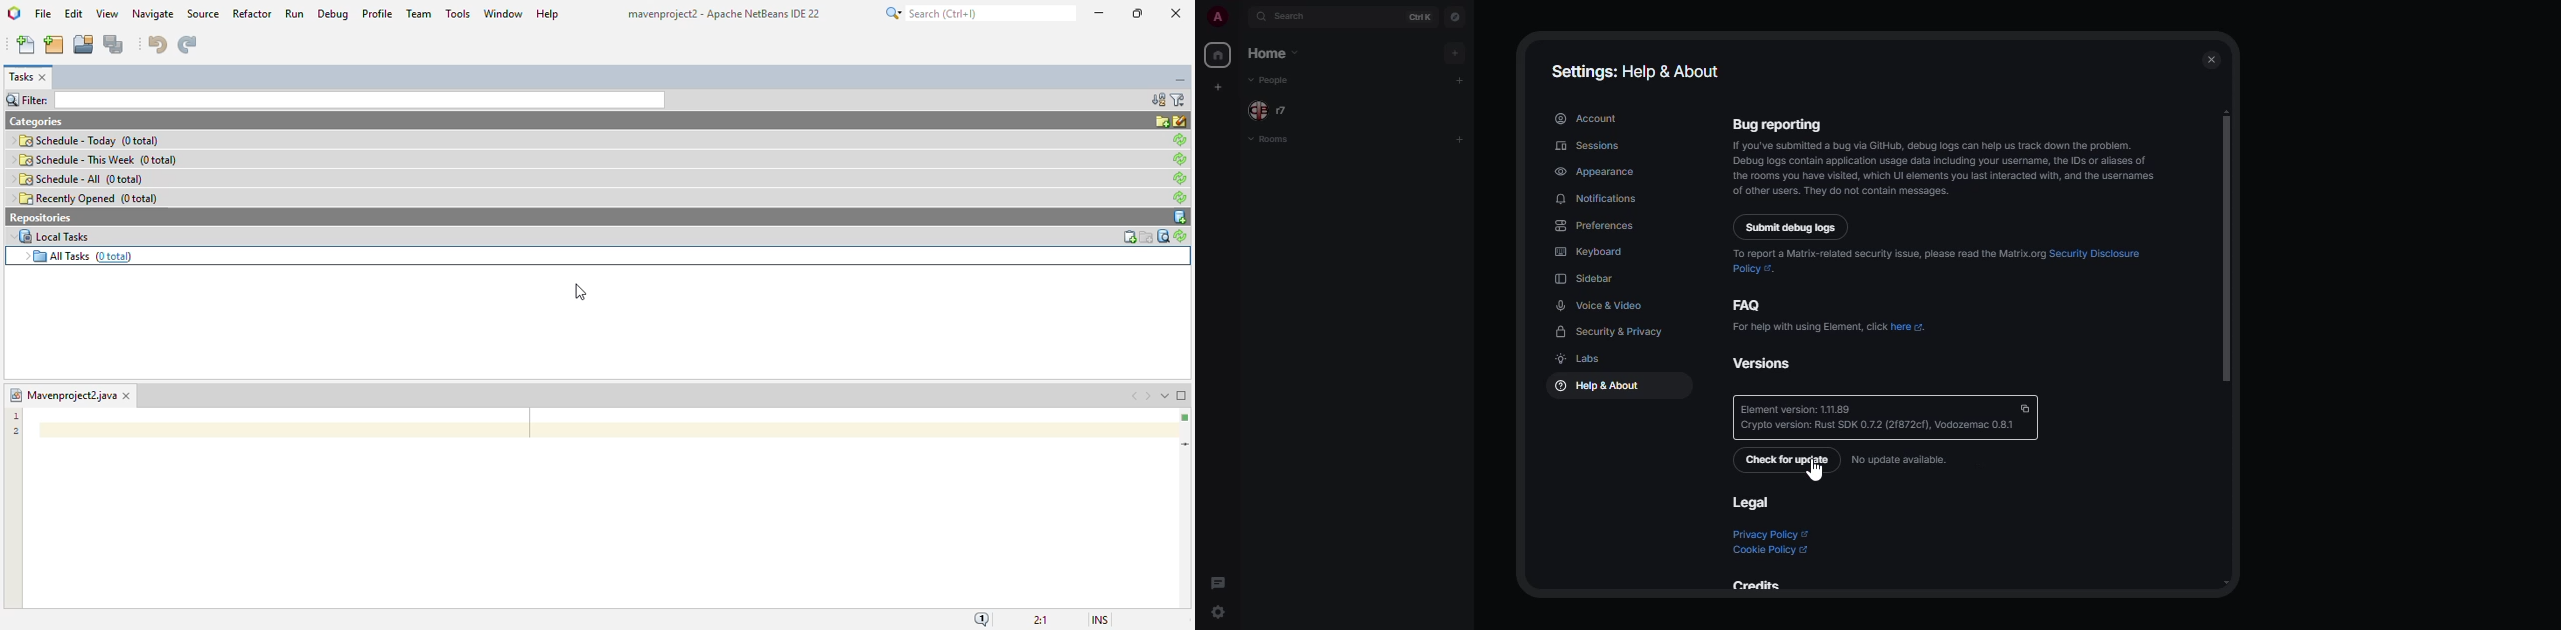  Describe the element at coordinates (1100, 13) in the screenshot. I see `minimize` at that location.